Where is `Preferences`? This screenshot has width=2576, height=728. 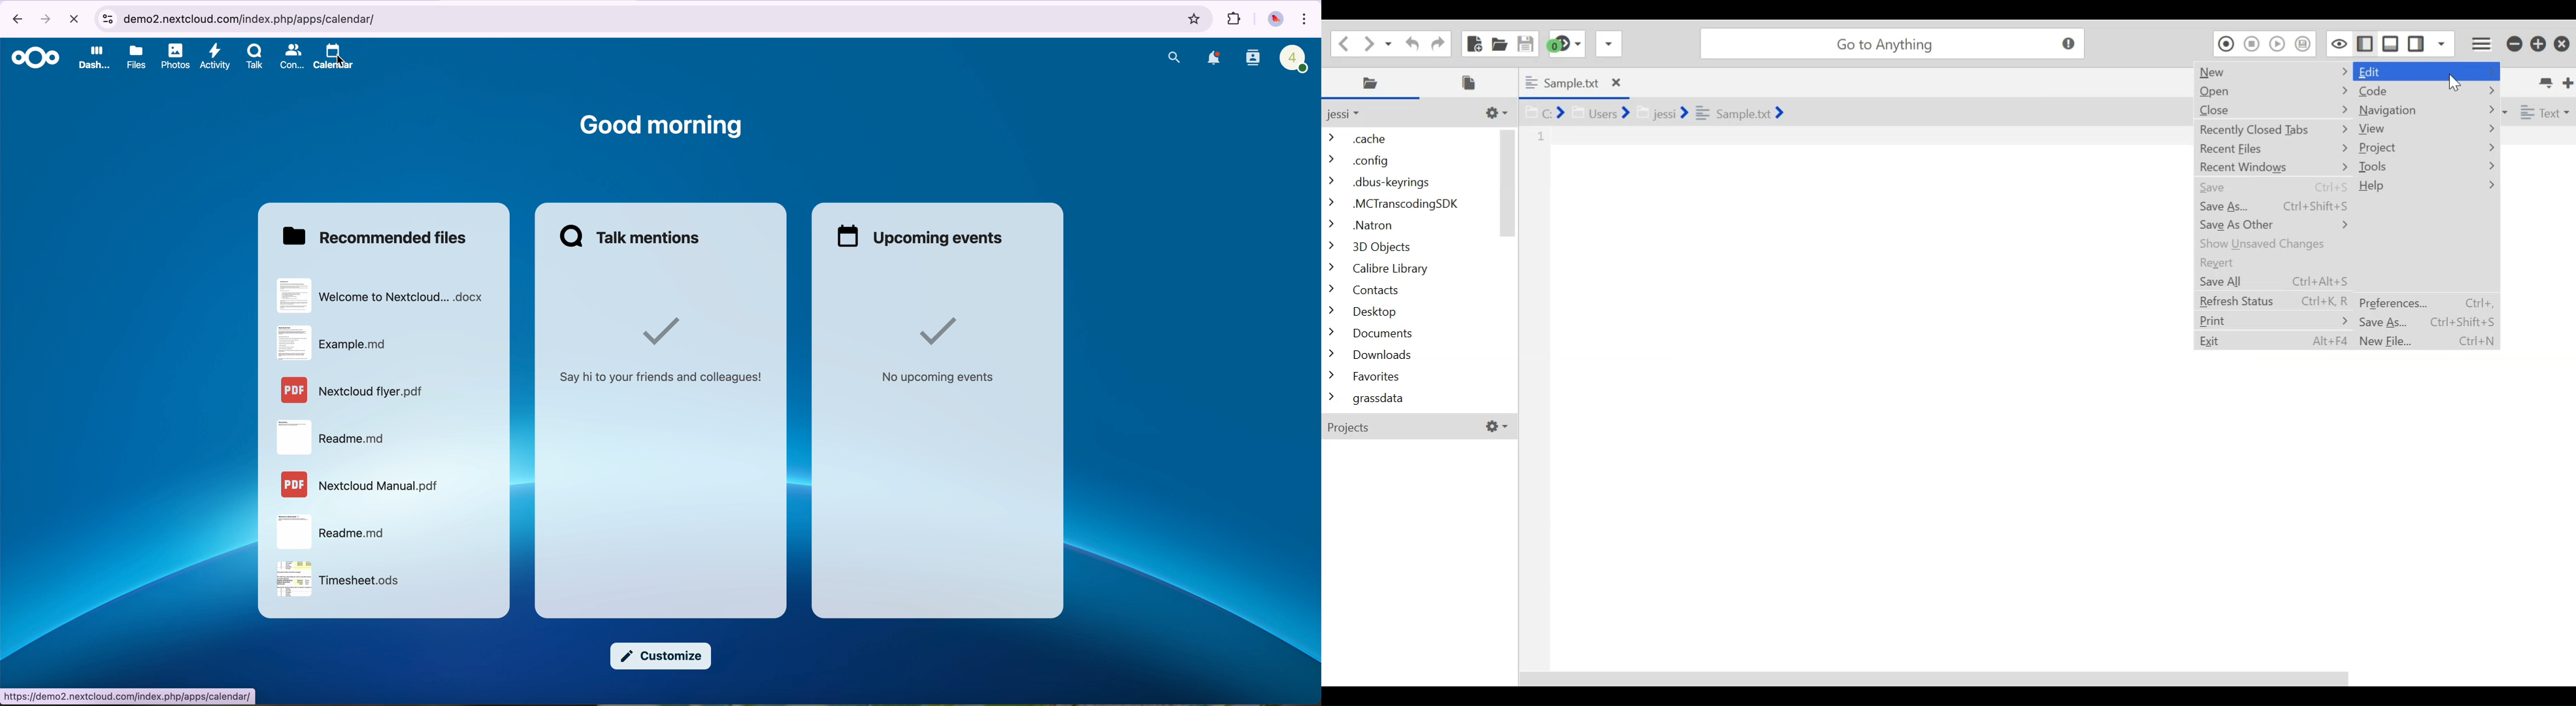
Preferences is located at coordinates (2425, 303).